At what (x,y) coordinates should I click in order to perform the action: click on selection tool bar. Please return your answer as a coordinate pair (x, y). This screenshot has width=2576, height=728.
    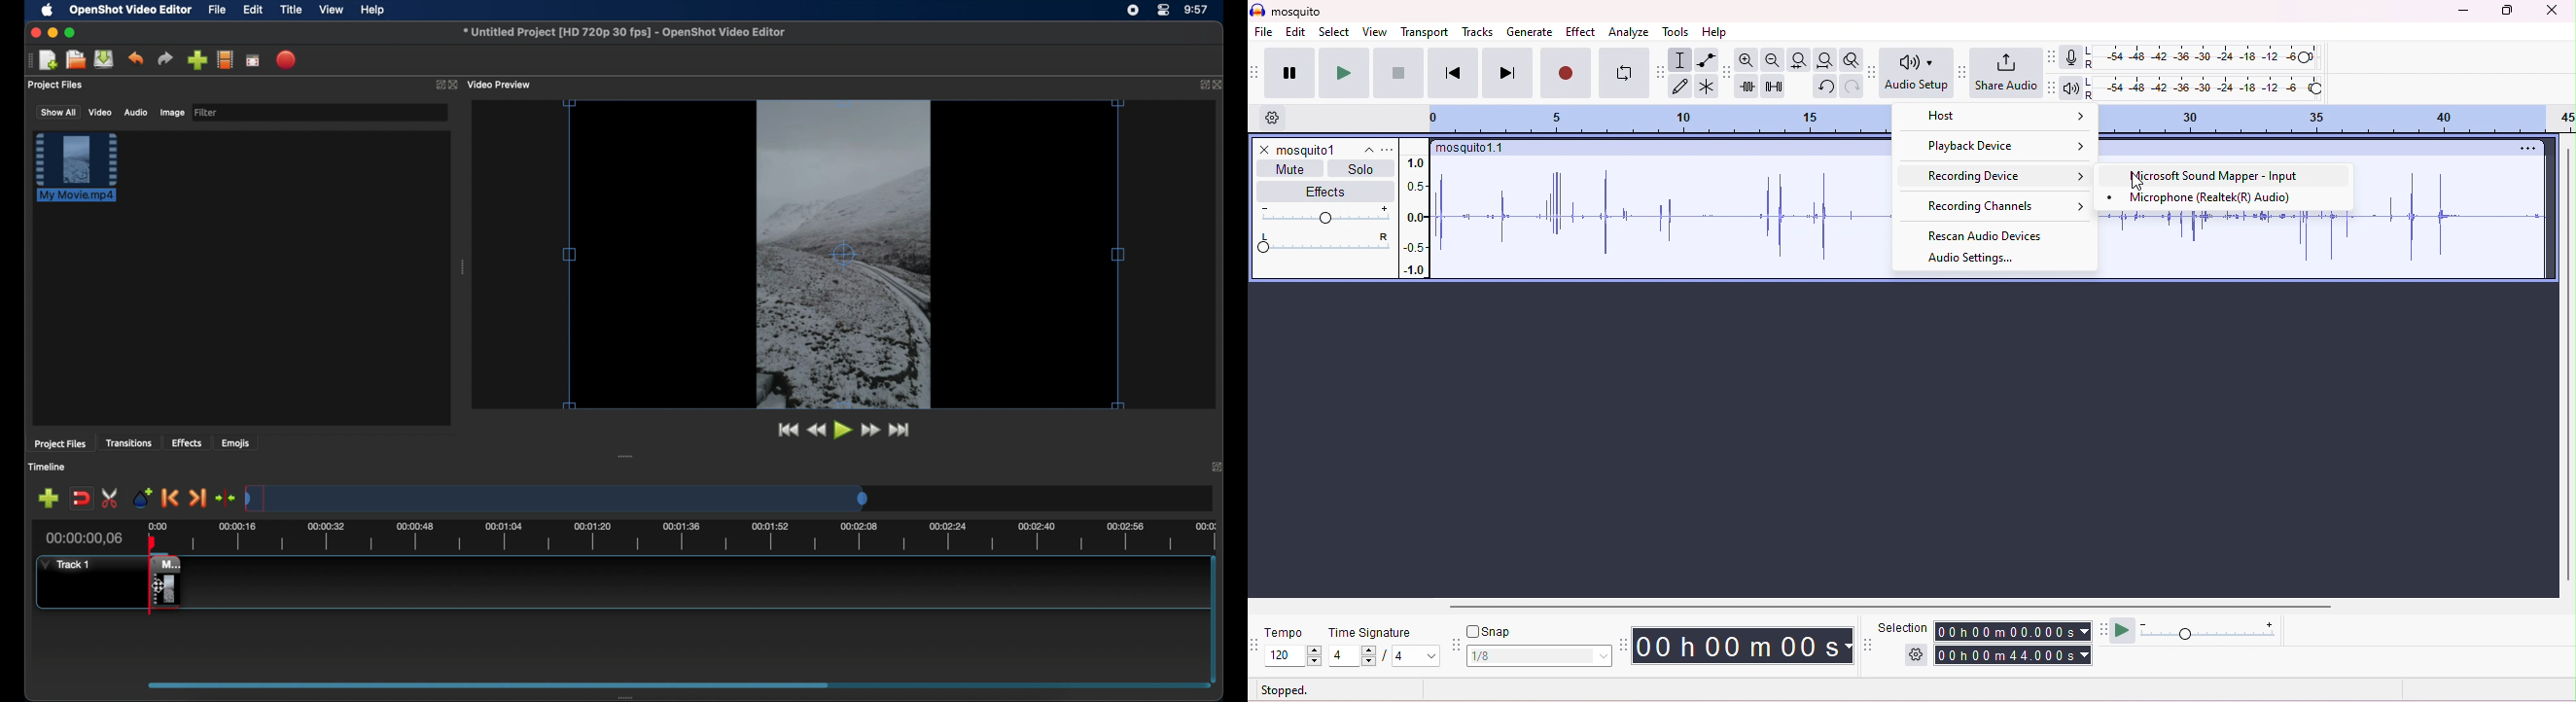
    Looking at the image, I should click on (1869, 645).